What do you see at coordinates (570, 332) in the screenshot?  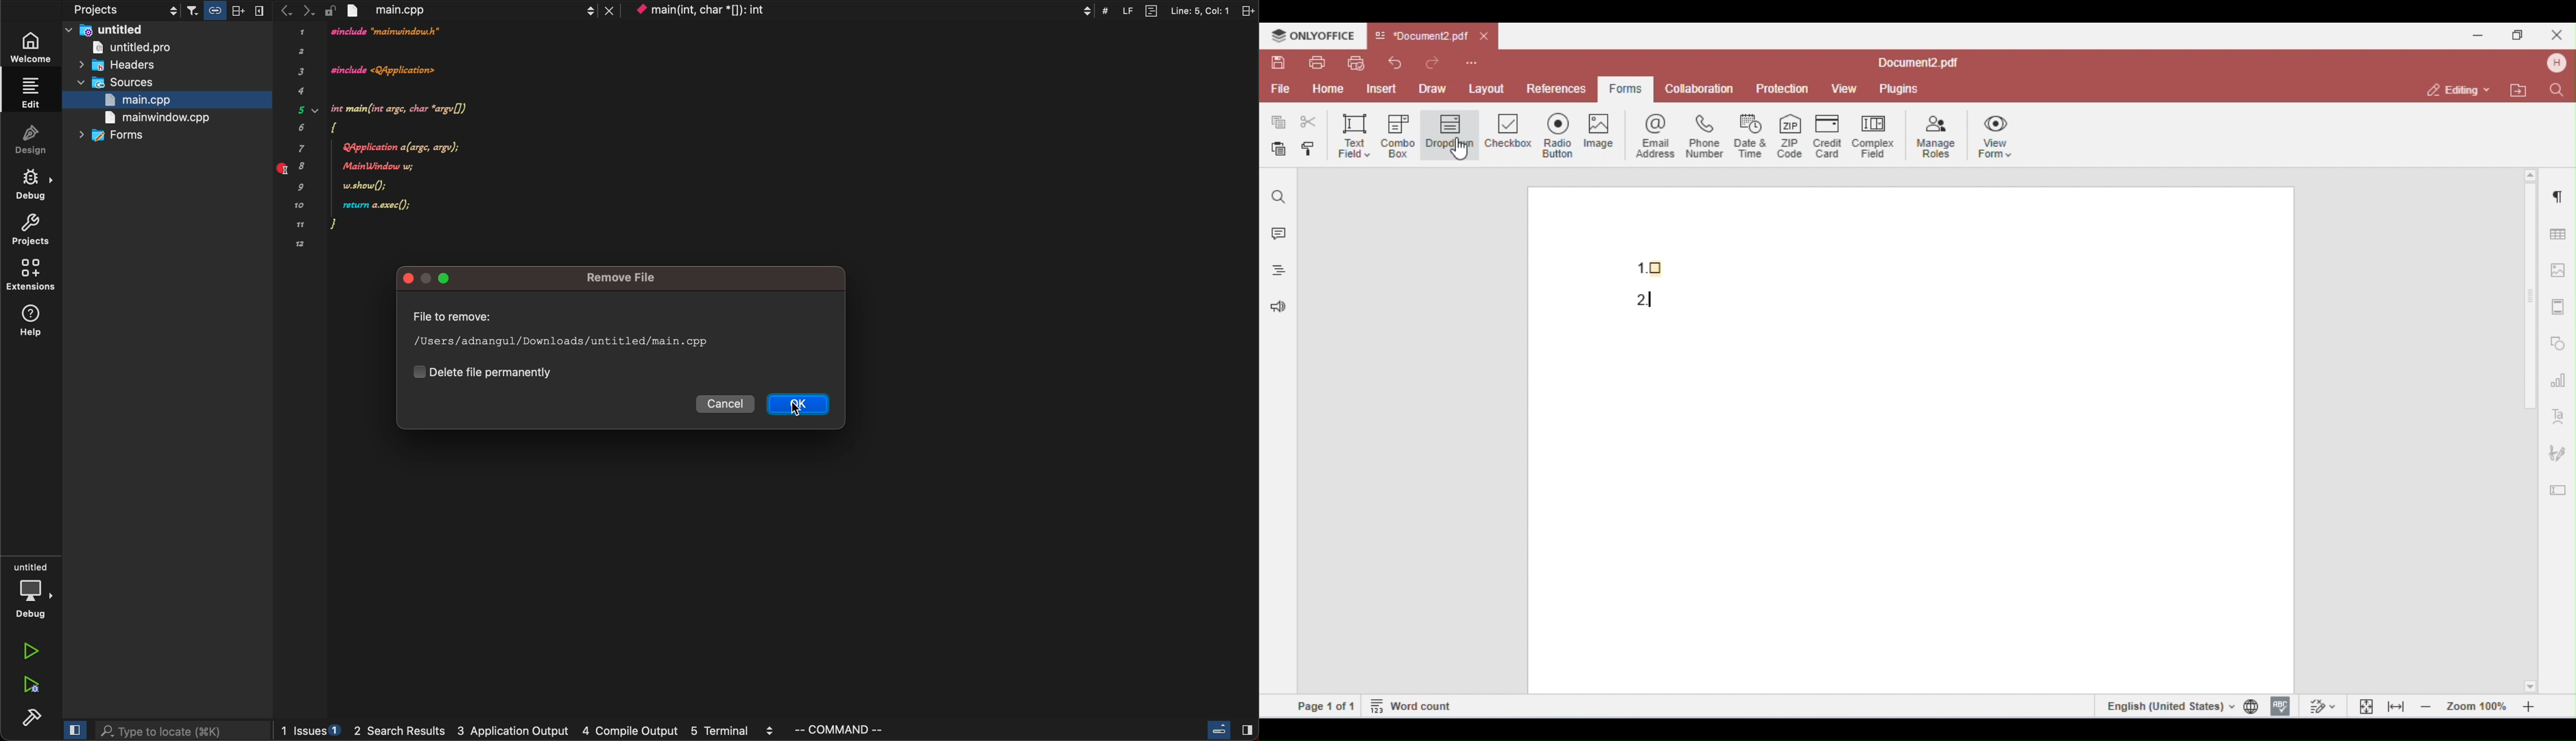 I see `file to remove` at bounding box center [570, 332].